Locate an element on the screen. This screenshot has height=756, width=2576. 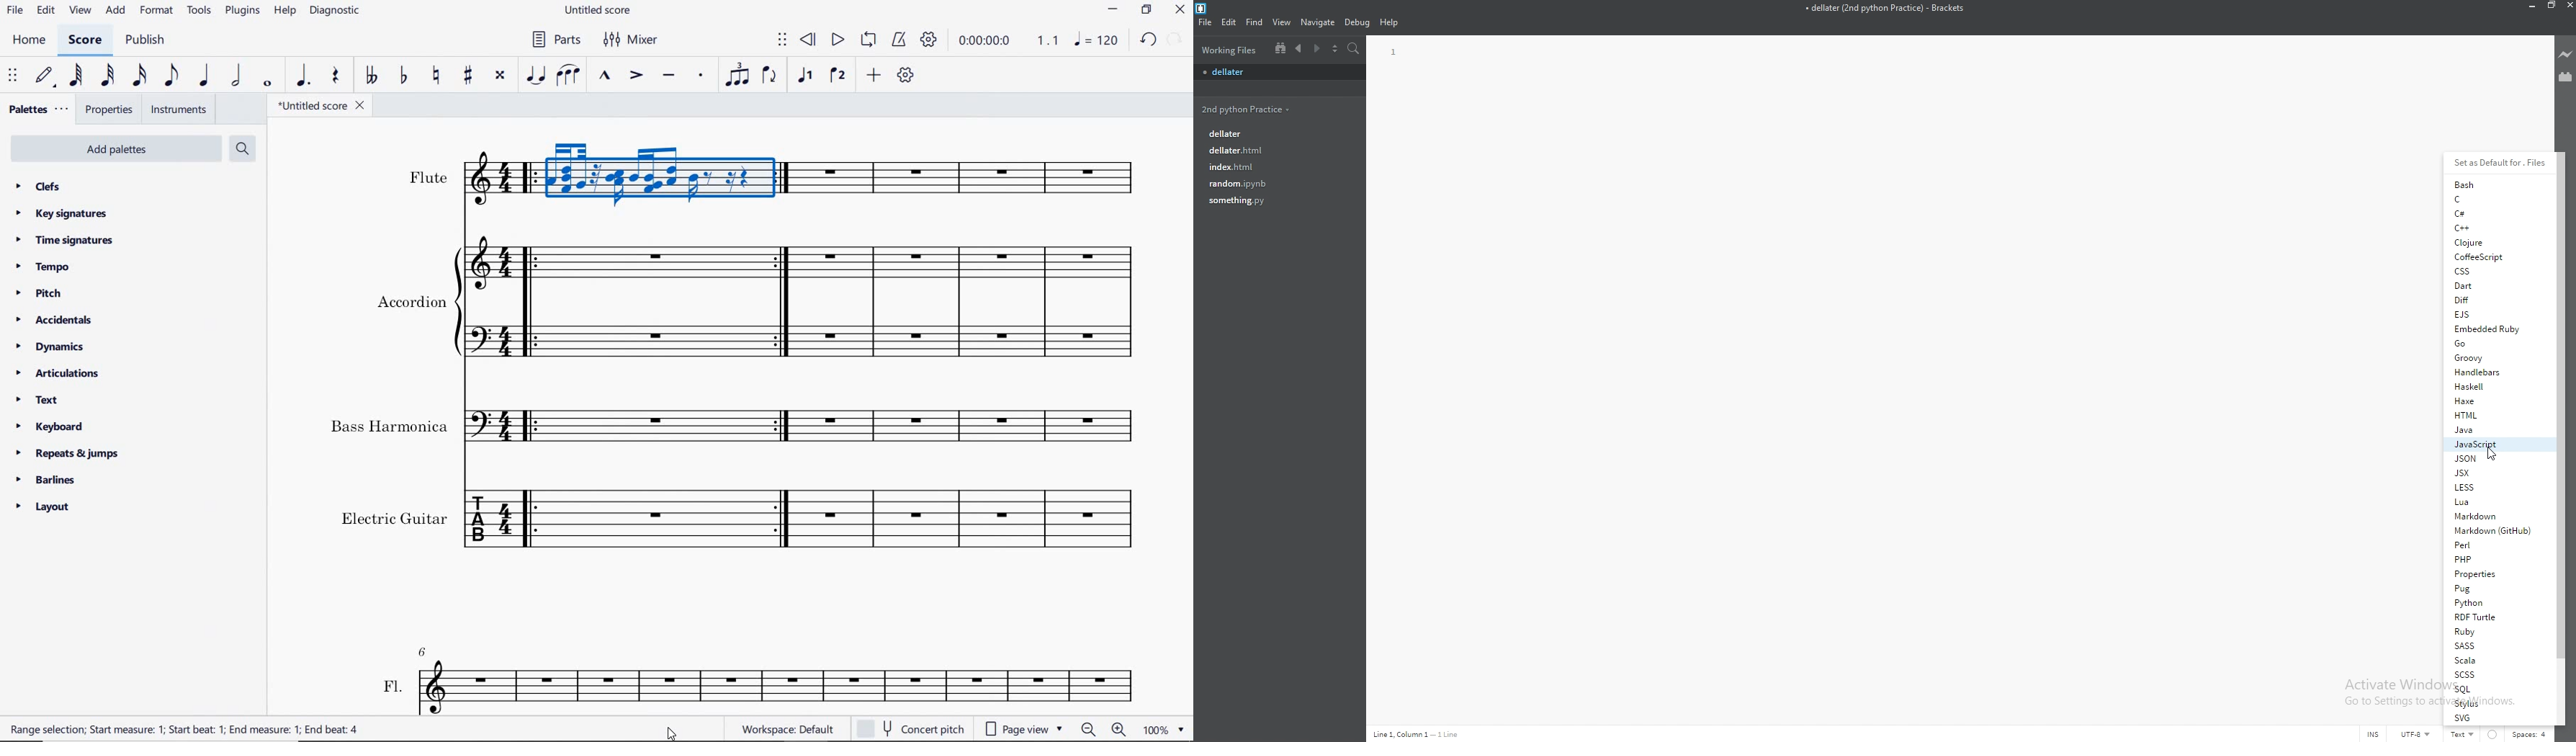
file name is located at coordinates (1885, 9).